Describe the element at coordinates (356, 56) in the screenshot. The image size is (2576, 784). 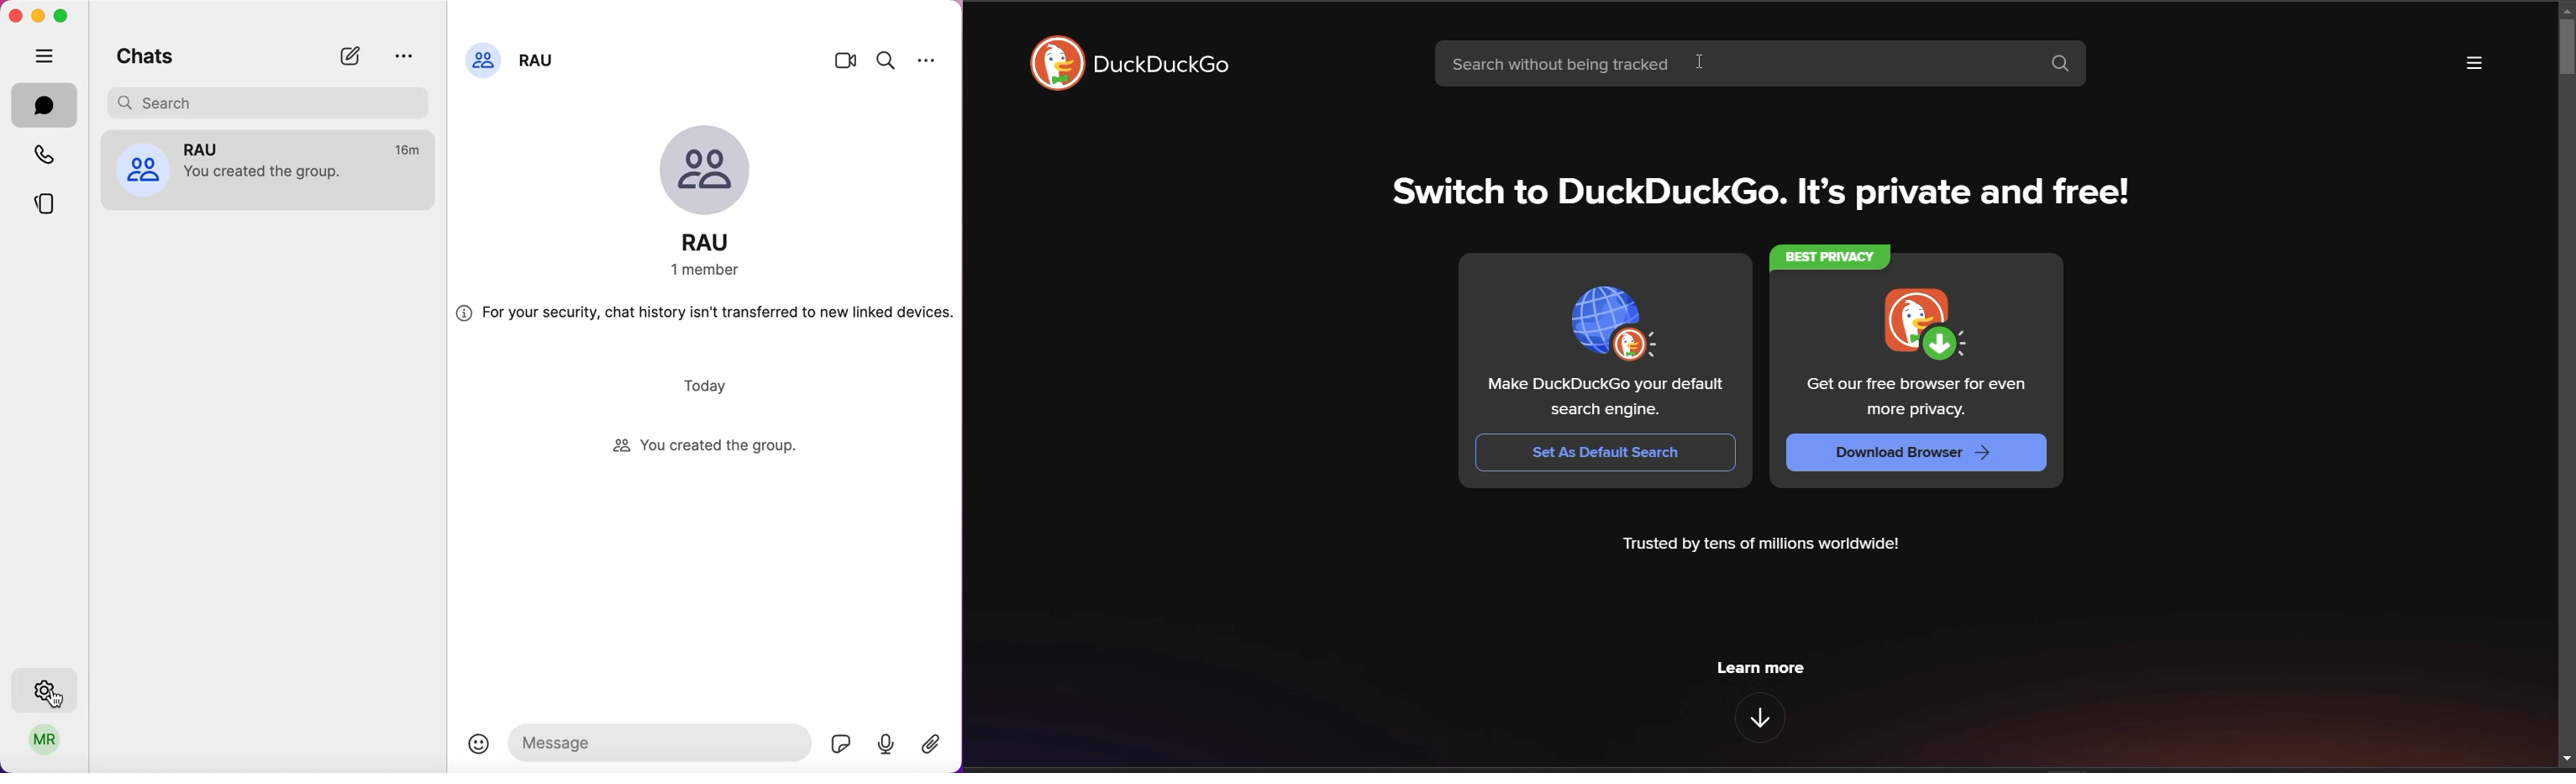
I see `write` at that location.